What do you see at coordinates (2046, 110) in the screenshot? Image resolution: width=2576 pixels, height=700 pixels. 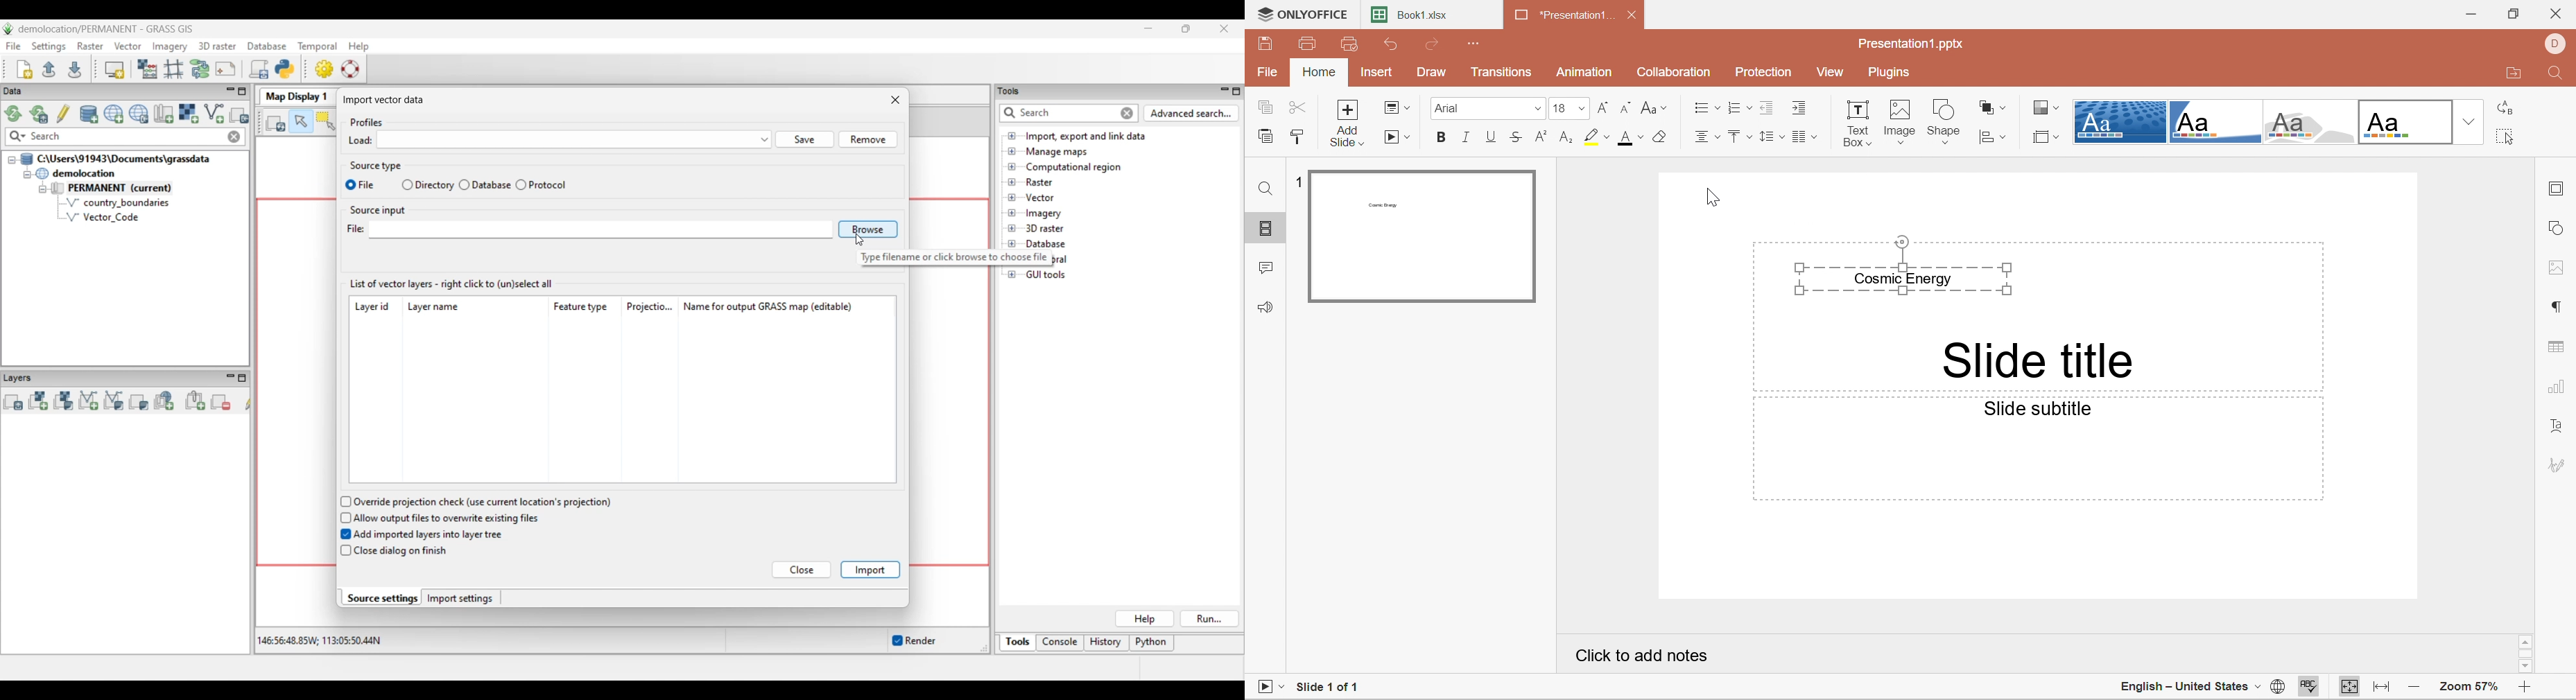 I see `Change color theme` at bounding box center [2046, 110].